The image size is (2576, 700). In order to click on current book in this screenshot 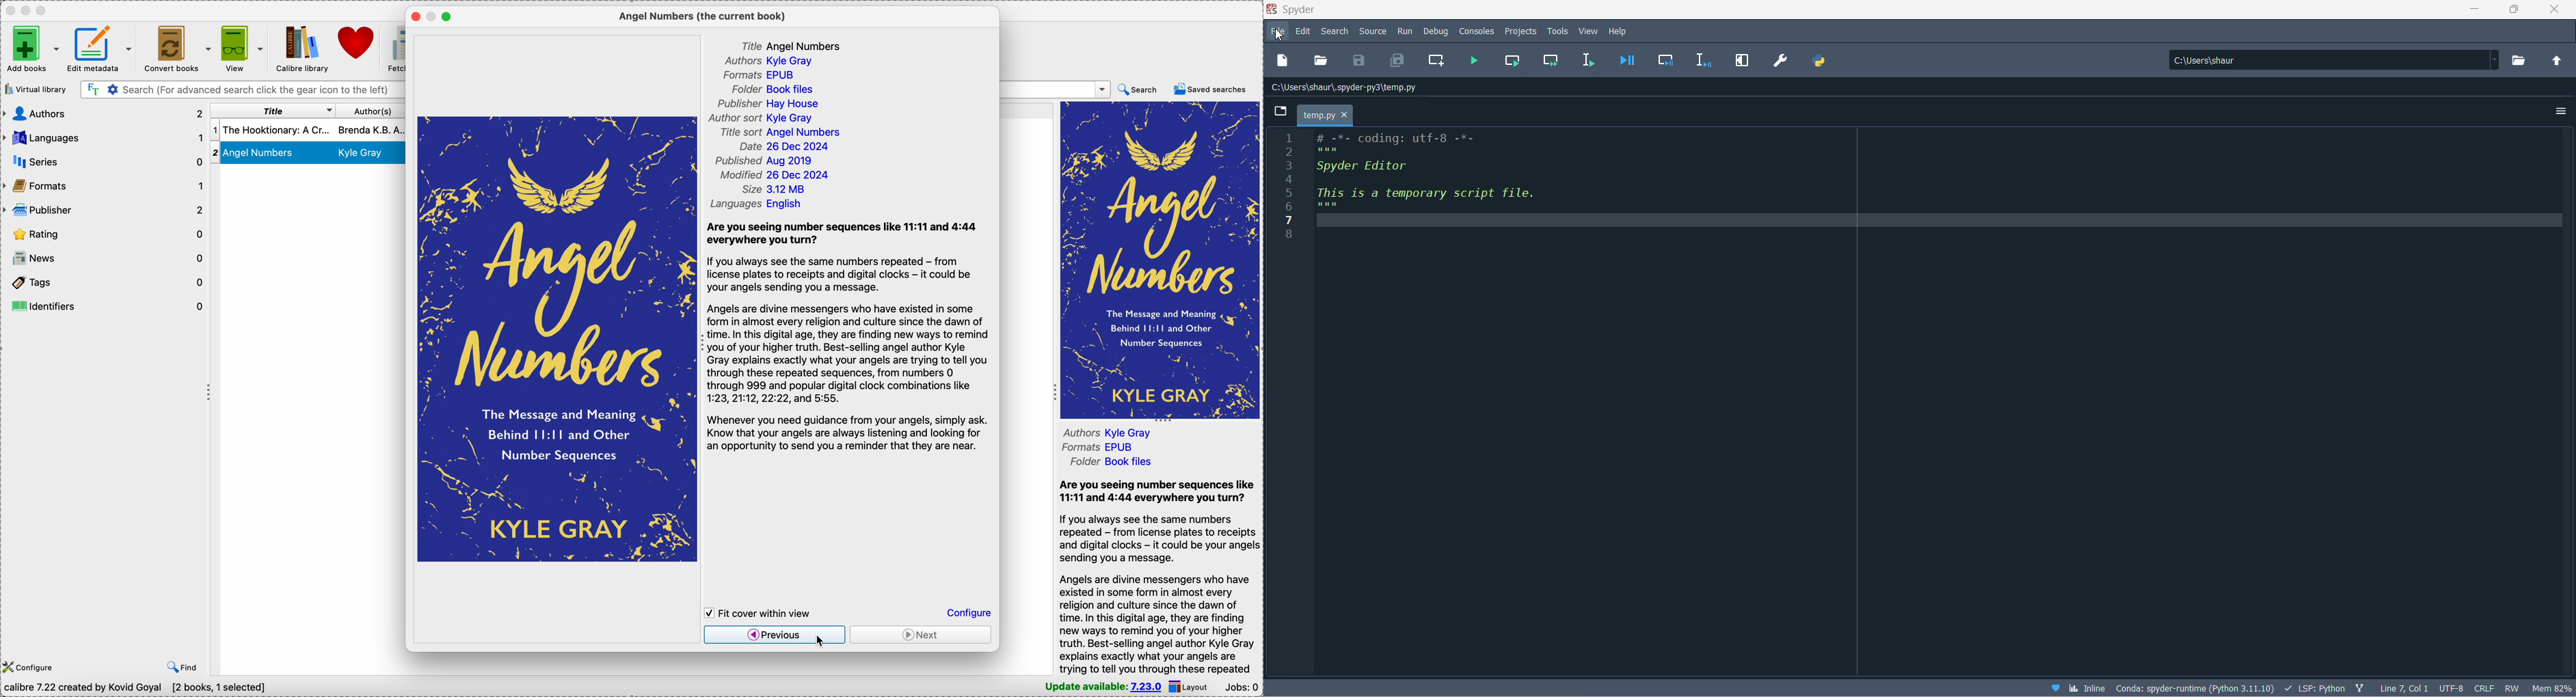, I will do `click(706, 17)`.